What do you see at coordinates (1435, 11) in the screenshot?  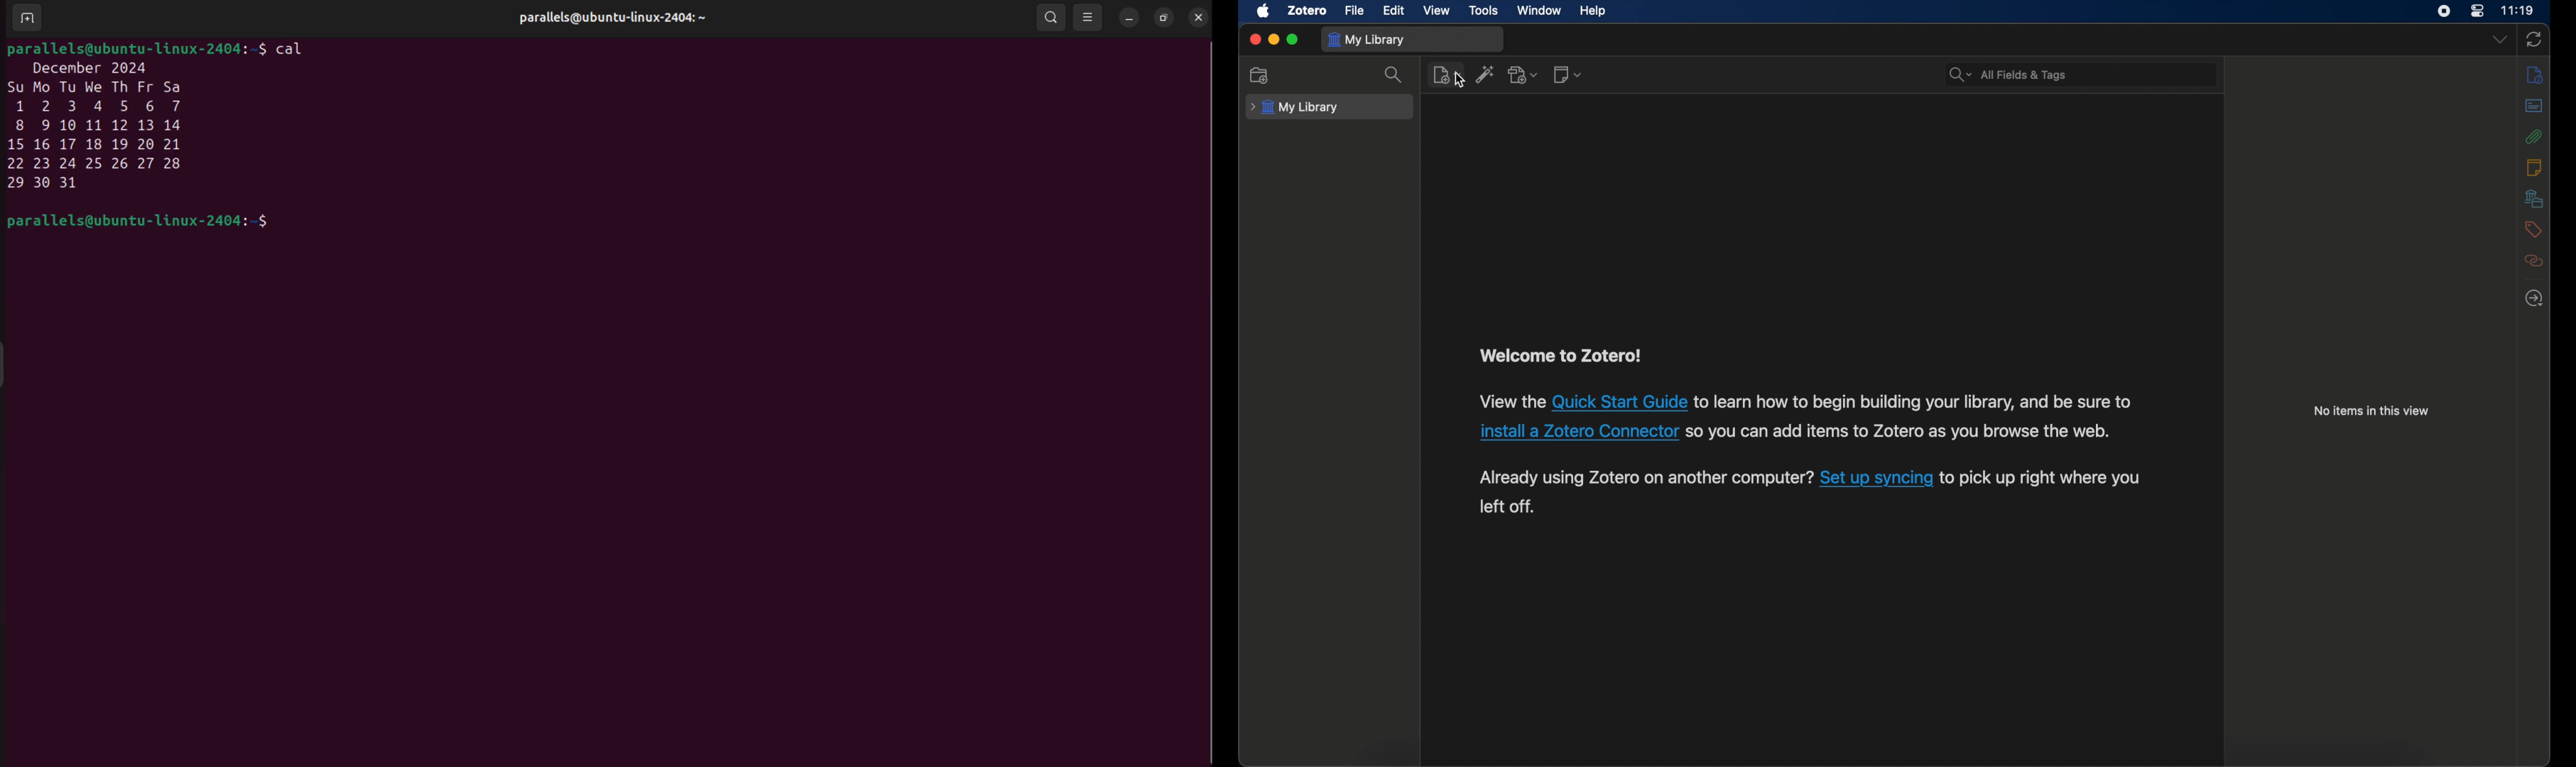 I see `view` at bounding box center [1435, 11].